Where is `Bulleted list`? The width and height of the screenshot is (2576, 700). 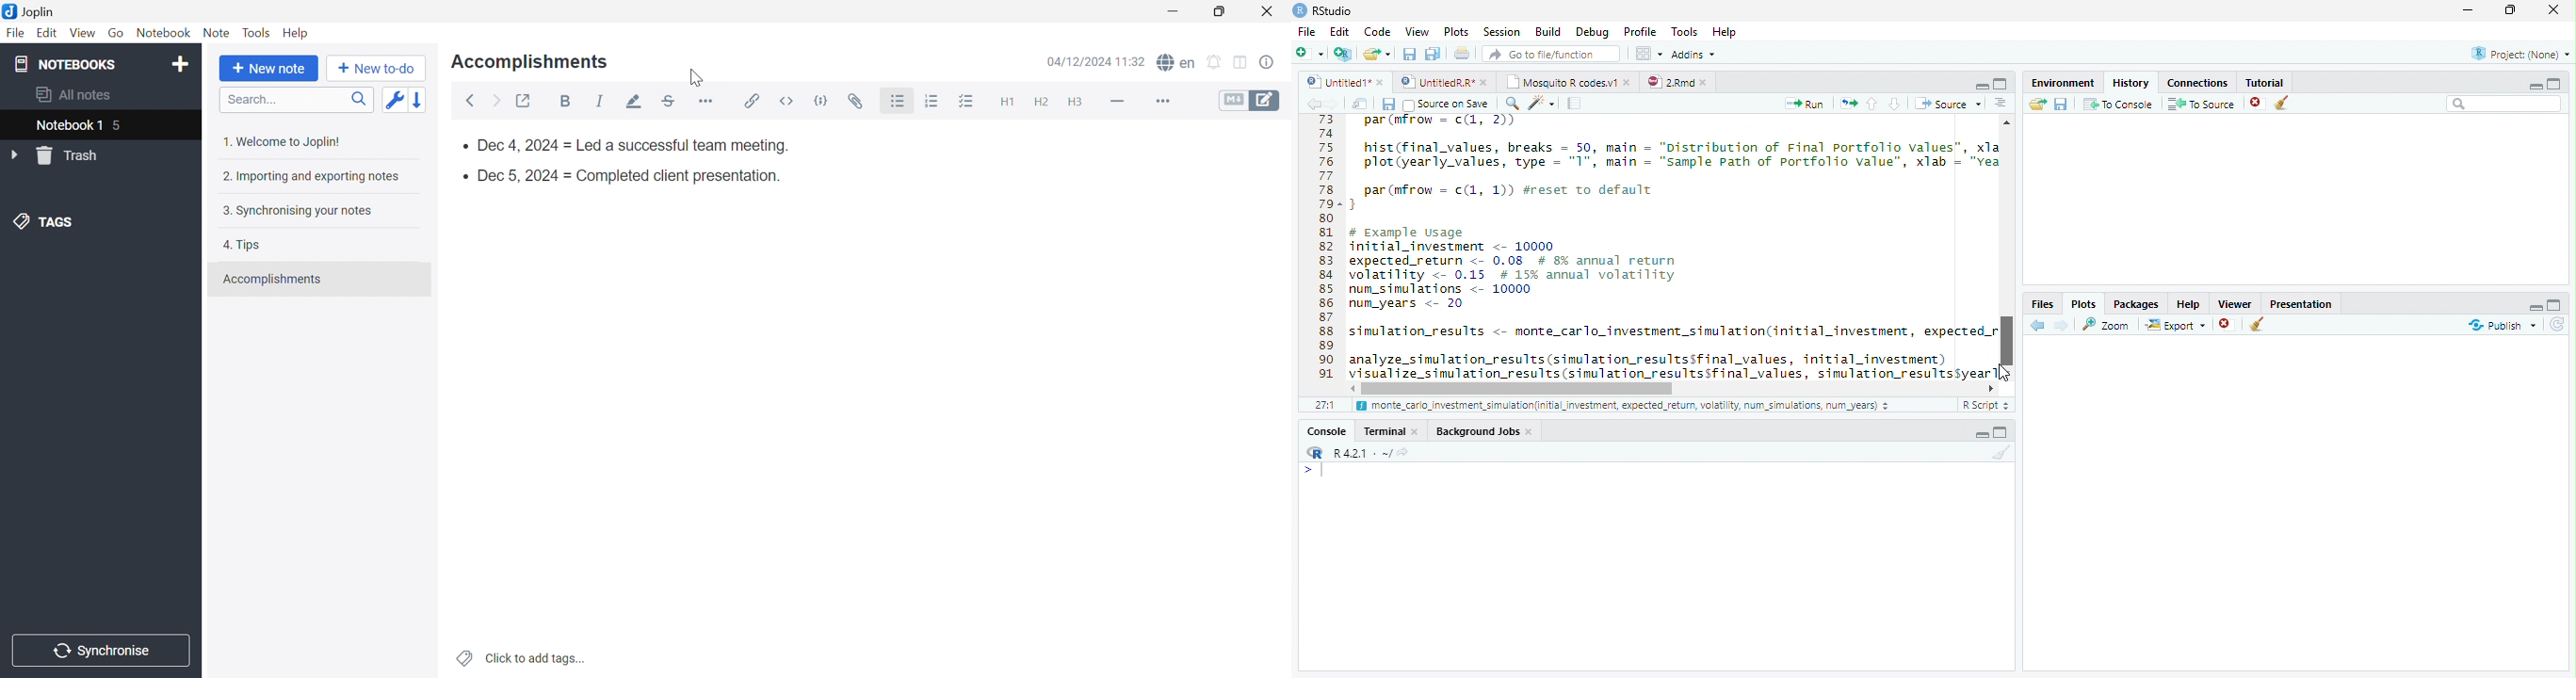 Bulleted list is located at coordinates (898, 102).